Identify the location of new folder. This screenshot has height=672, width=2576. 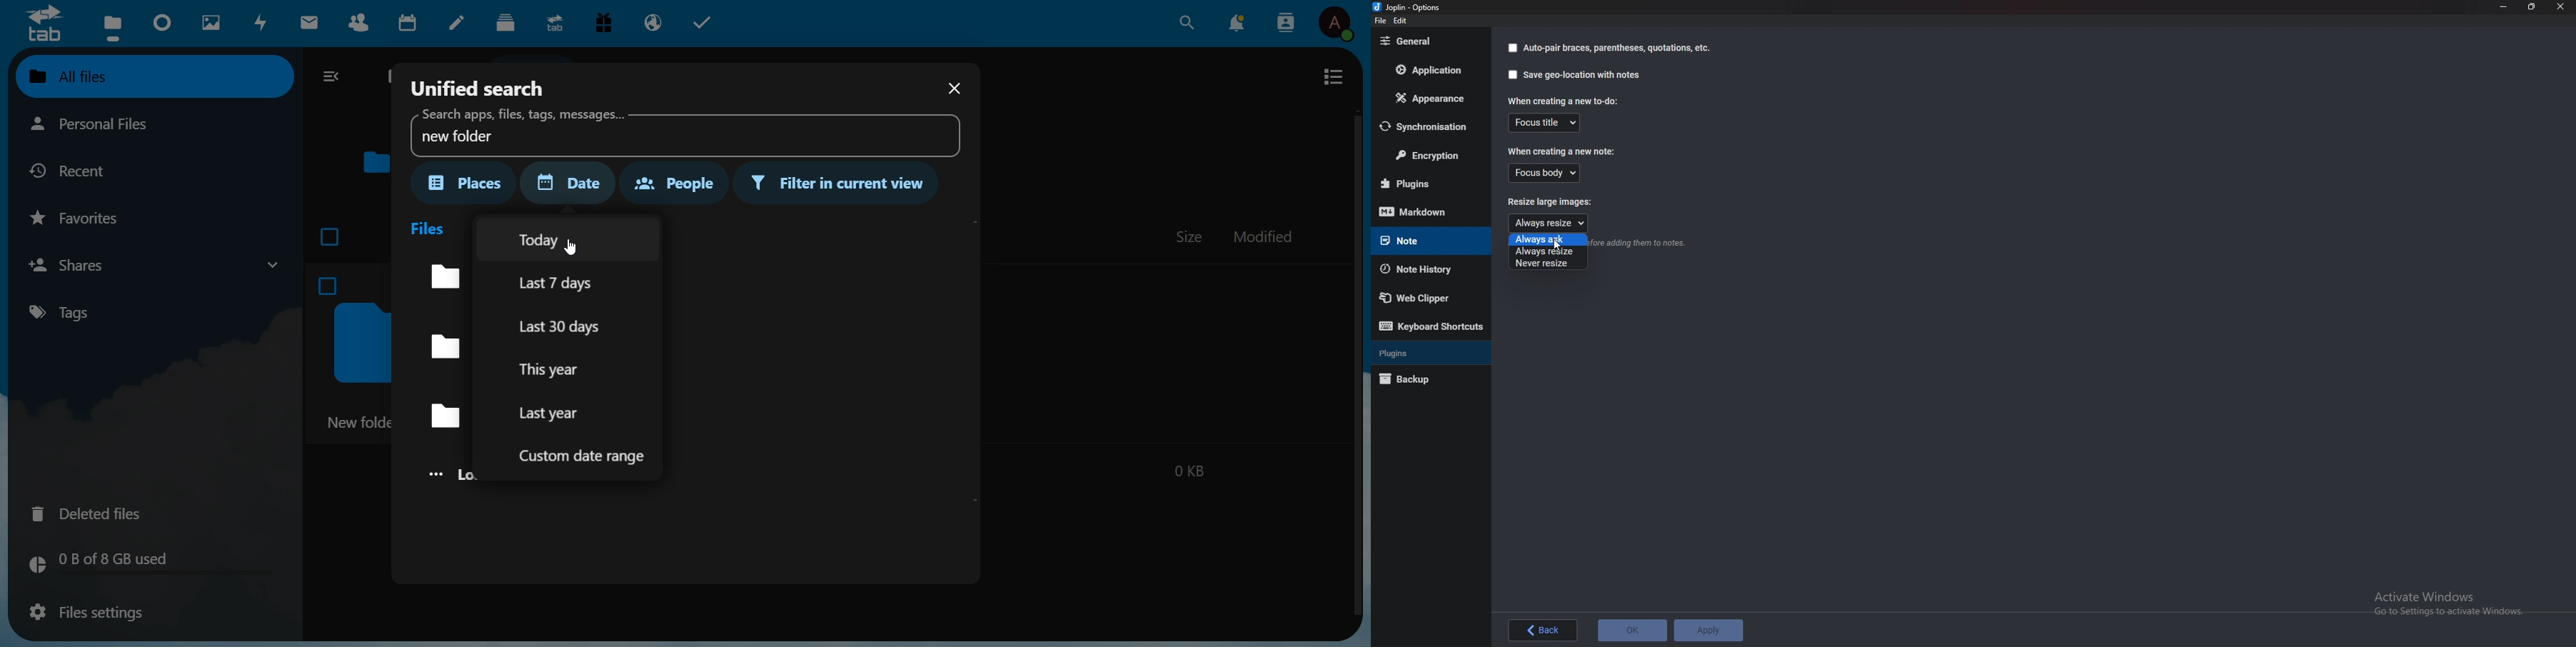
(437, 416).